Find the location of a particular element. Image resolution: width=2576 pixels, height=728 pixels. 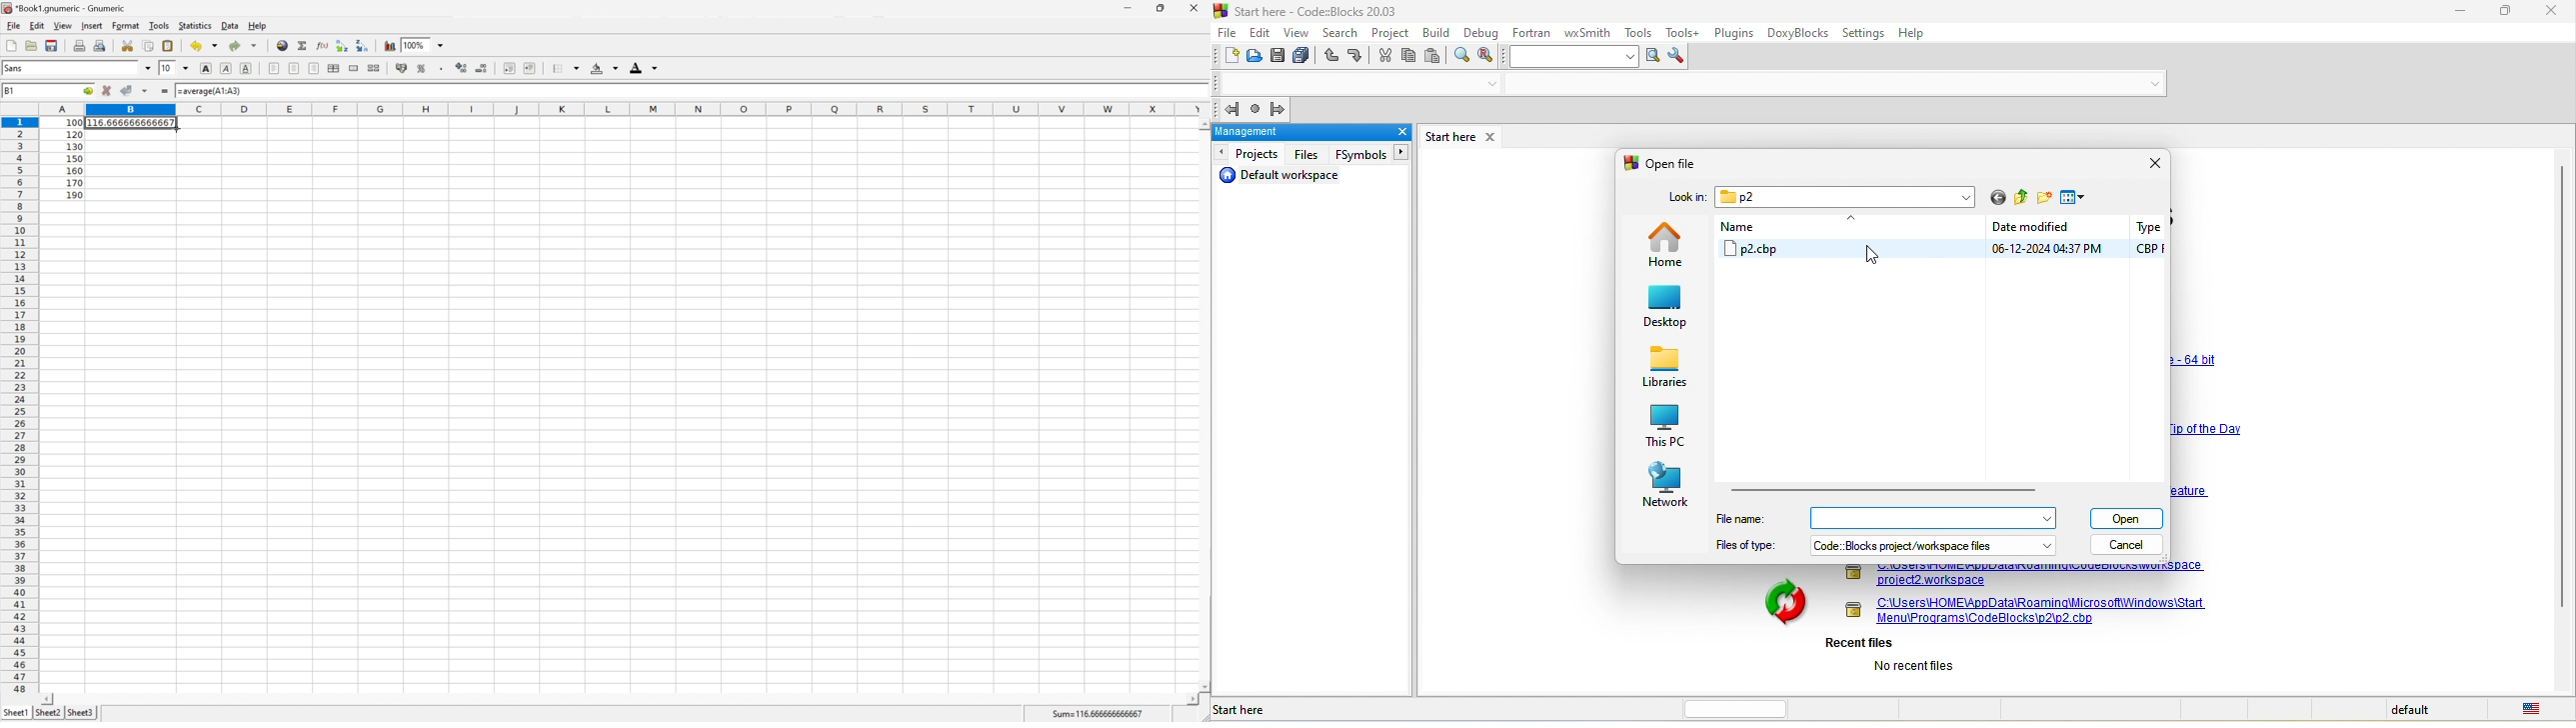

Row number is located at coordinates (19, 405).